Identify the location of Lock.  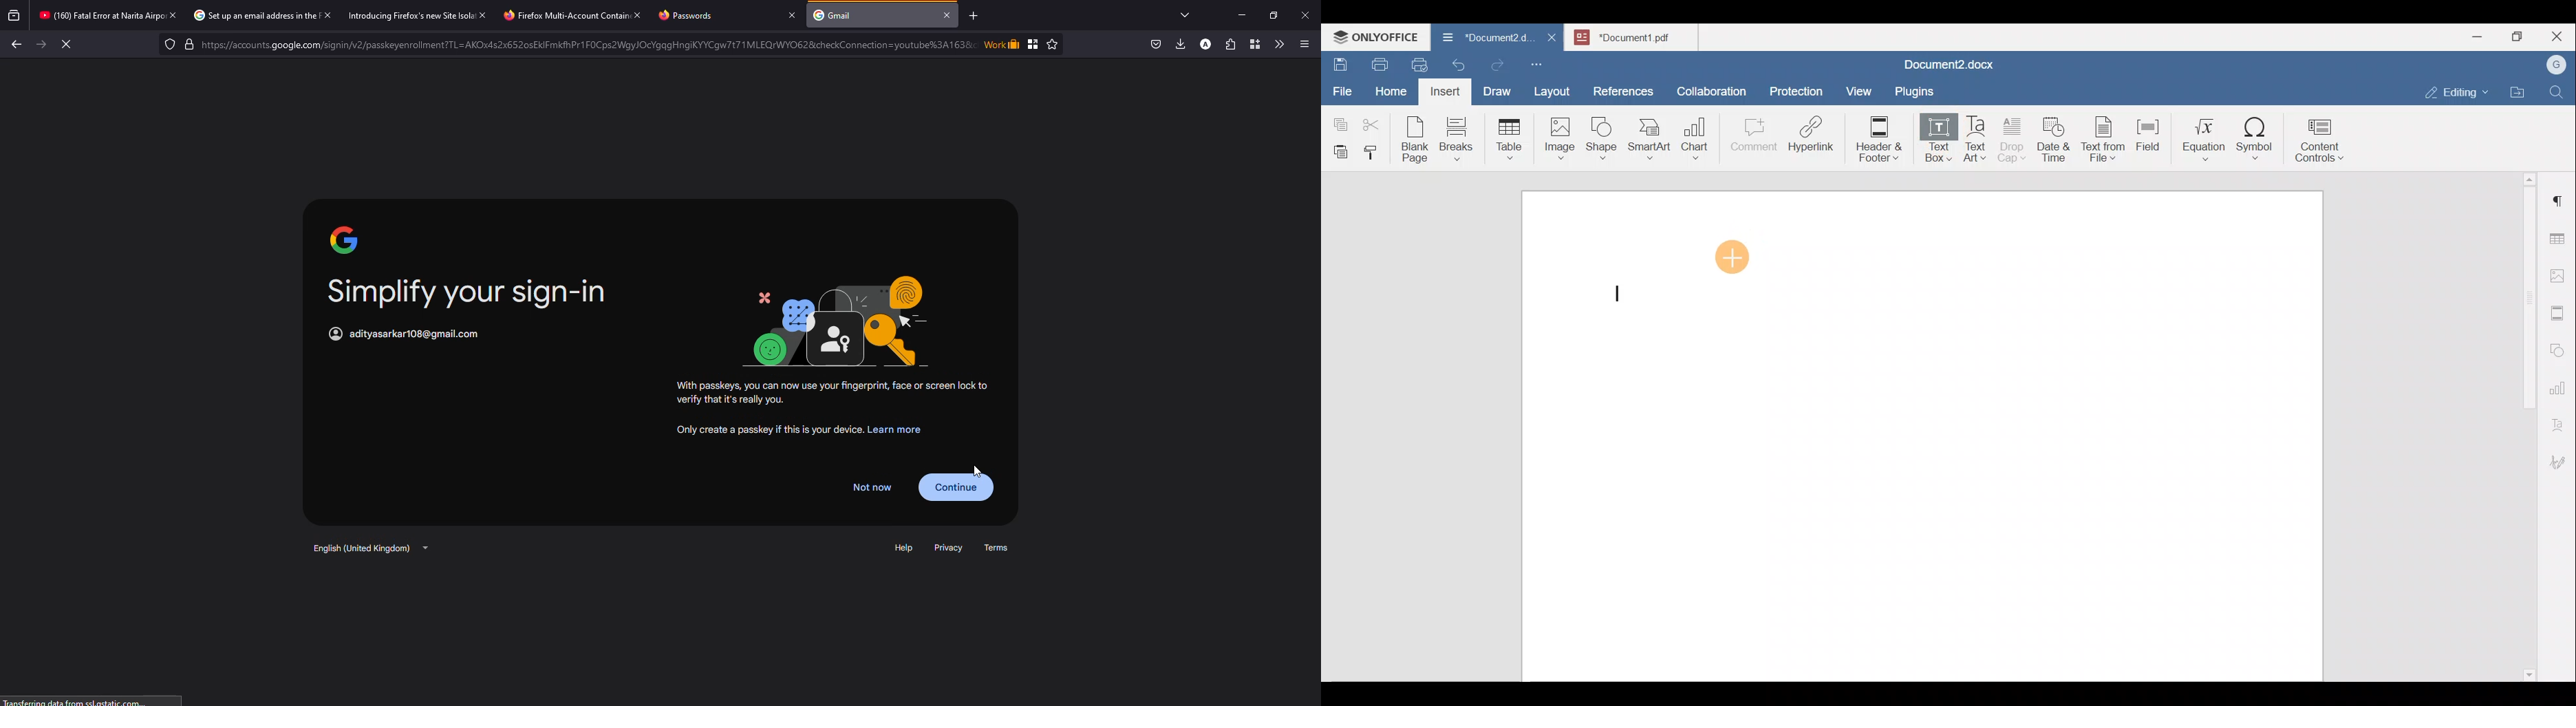
(592, 43).